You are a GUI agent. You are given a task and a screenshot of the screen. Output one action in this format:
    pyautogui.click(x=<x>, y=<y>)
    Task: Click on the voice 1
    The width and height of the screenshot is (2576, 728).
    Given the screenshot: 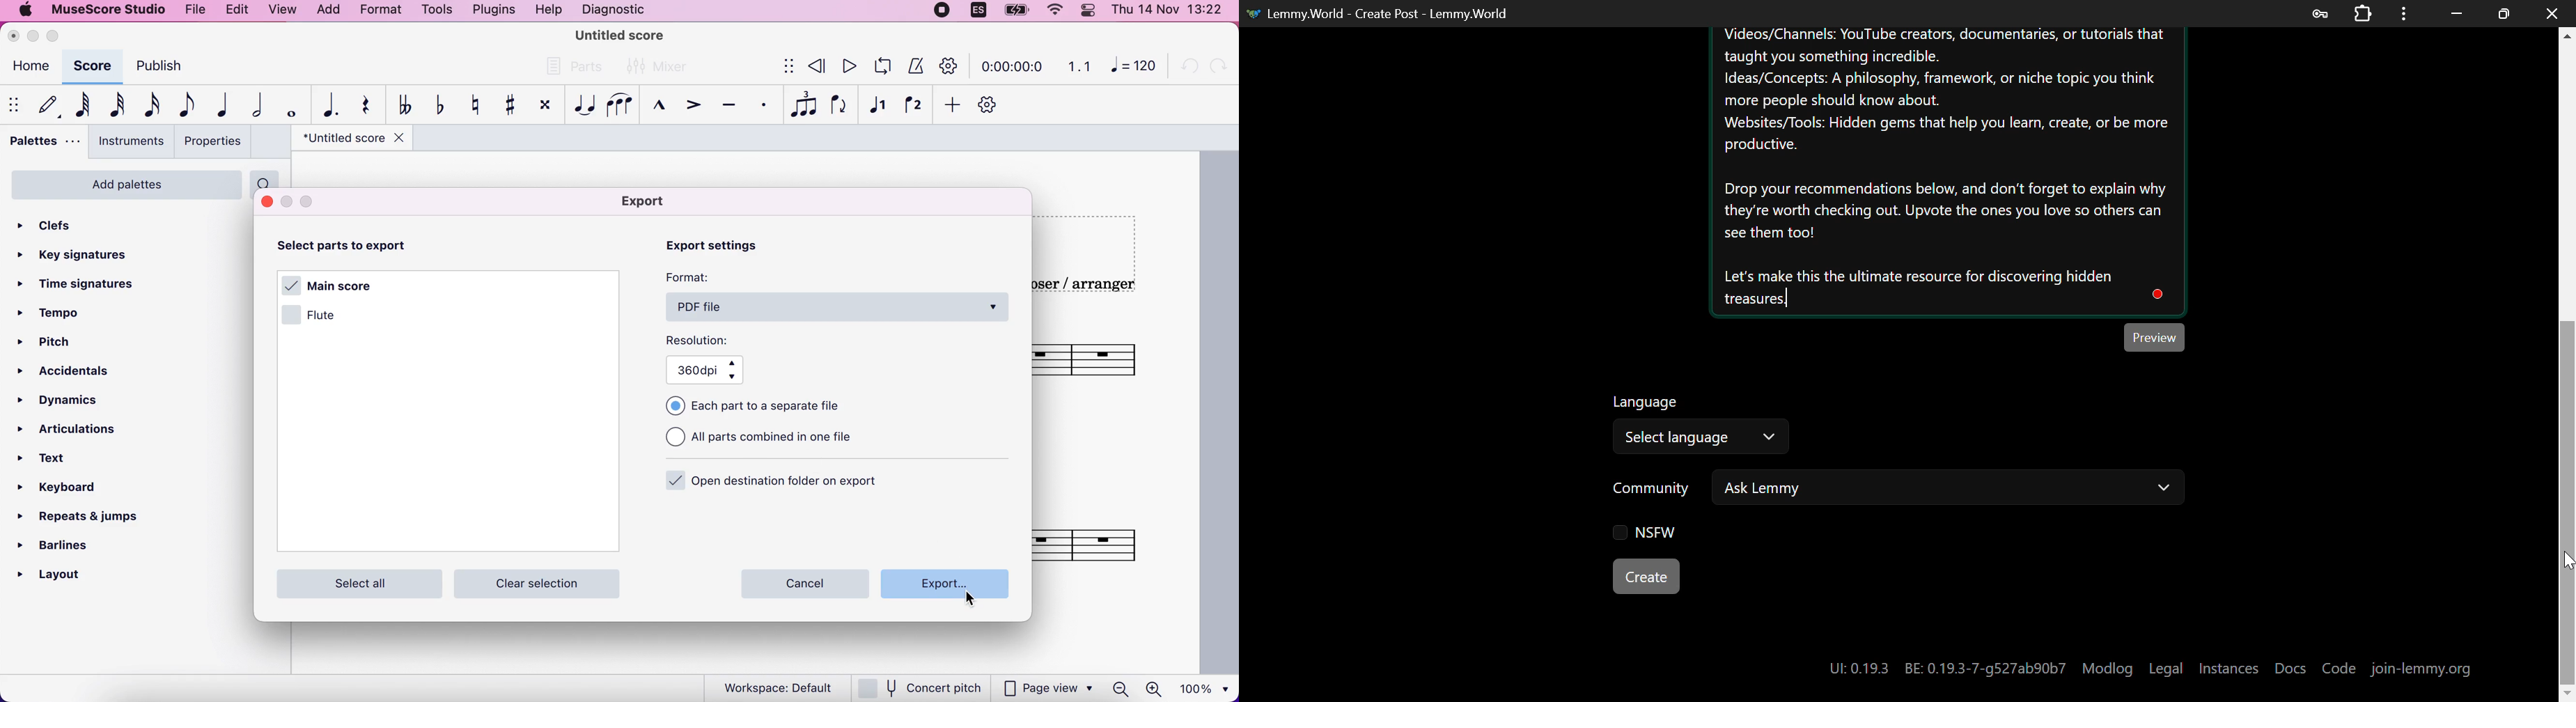 What is the action you would take?
    pyautogui.click(x=878, y=104)
    